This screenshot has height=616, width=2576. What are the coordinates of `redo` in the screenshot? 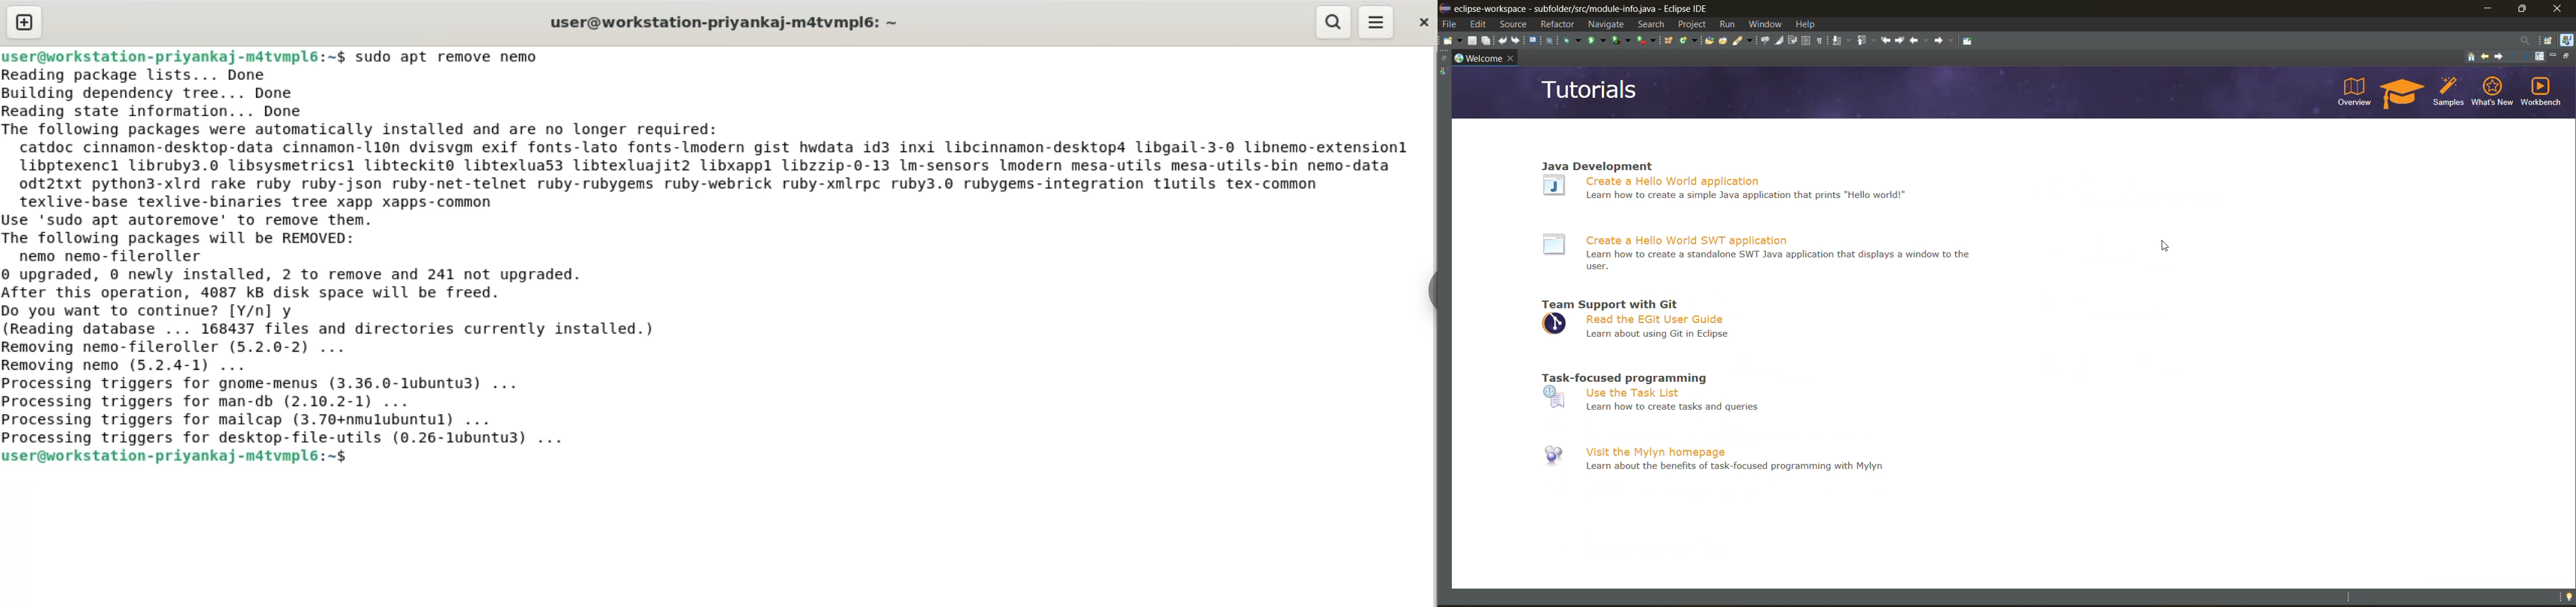 It's located at (1518, 40).